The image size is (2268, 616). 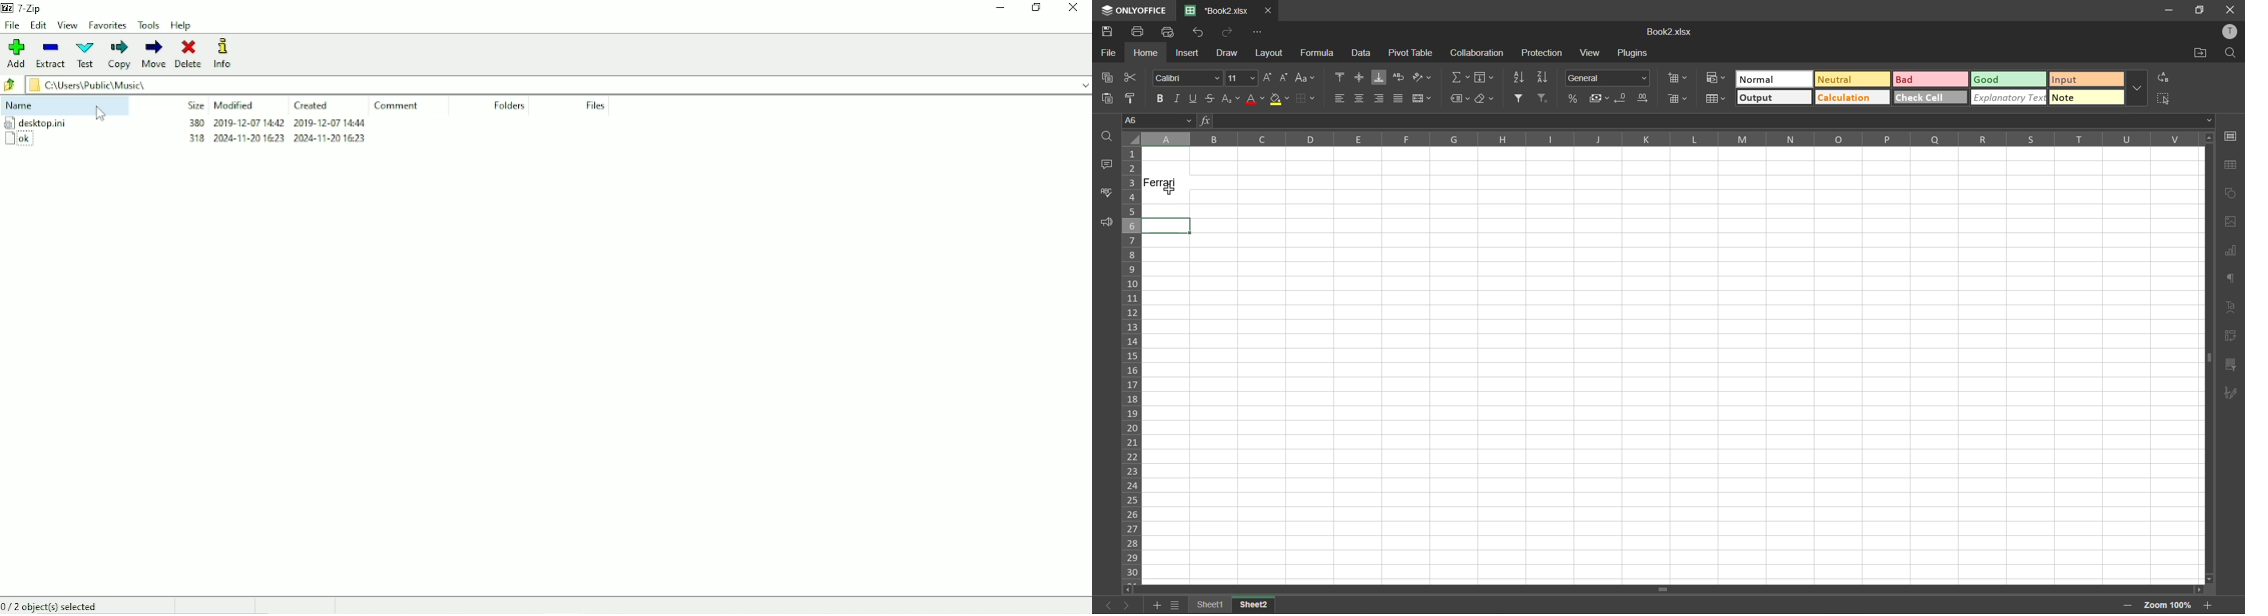 I want to click on merge and center, so click(x=1421, y=98).